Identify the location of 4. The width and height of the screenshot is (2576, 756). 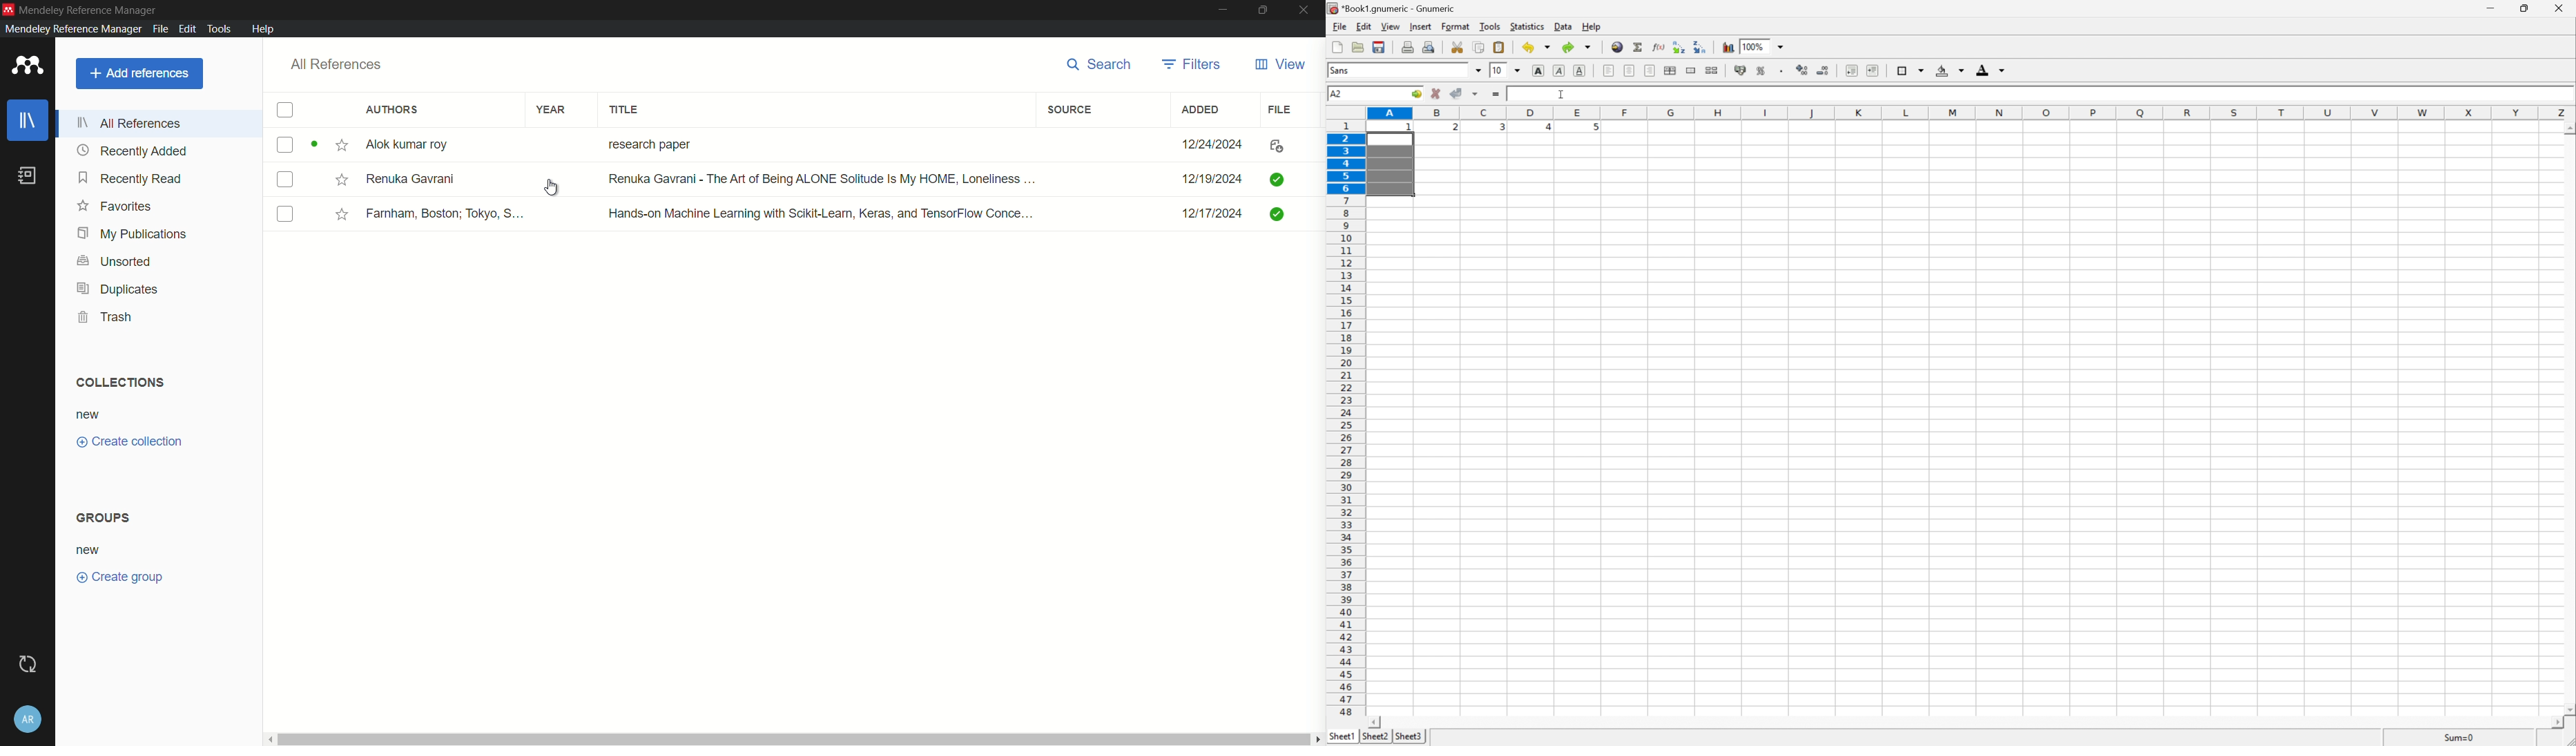
(1544, 128).